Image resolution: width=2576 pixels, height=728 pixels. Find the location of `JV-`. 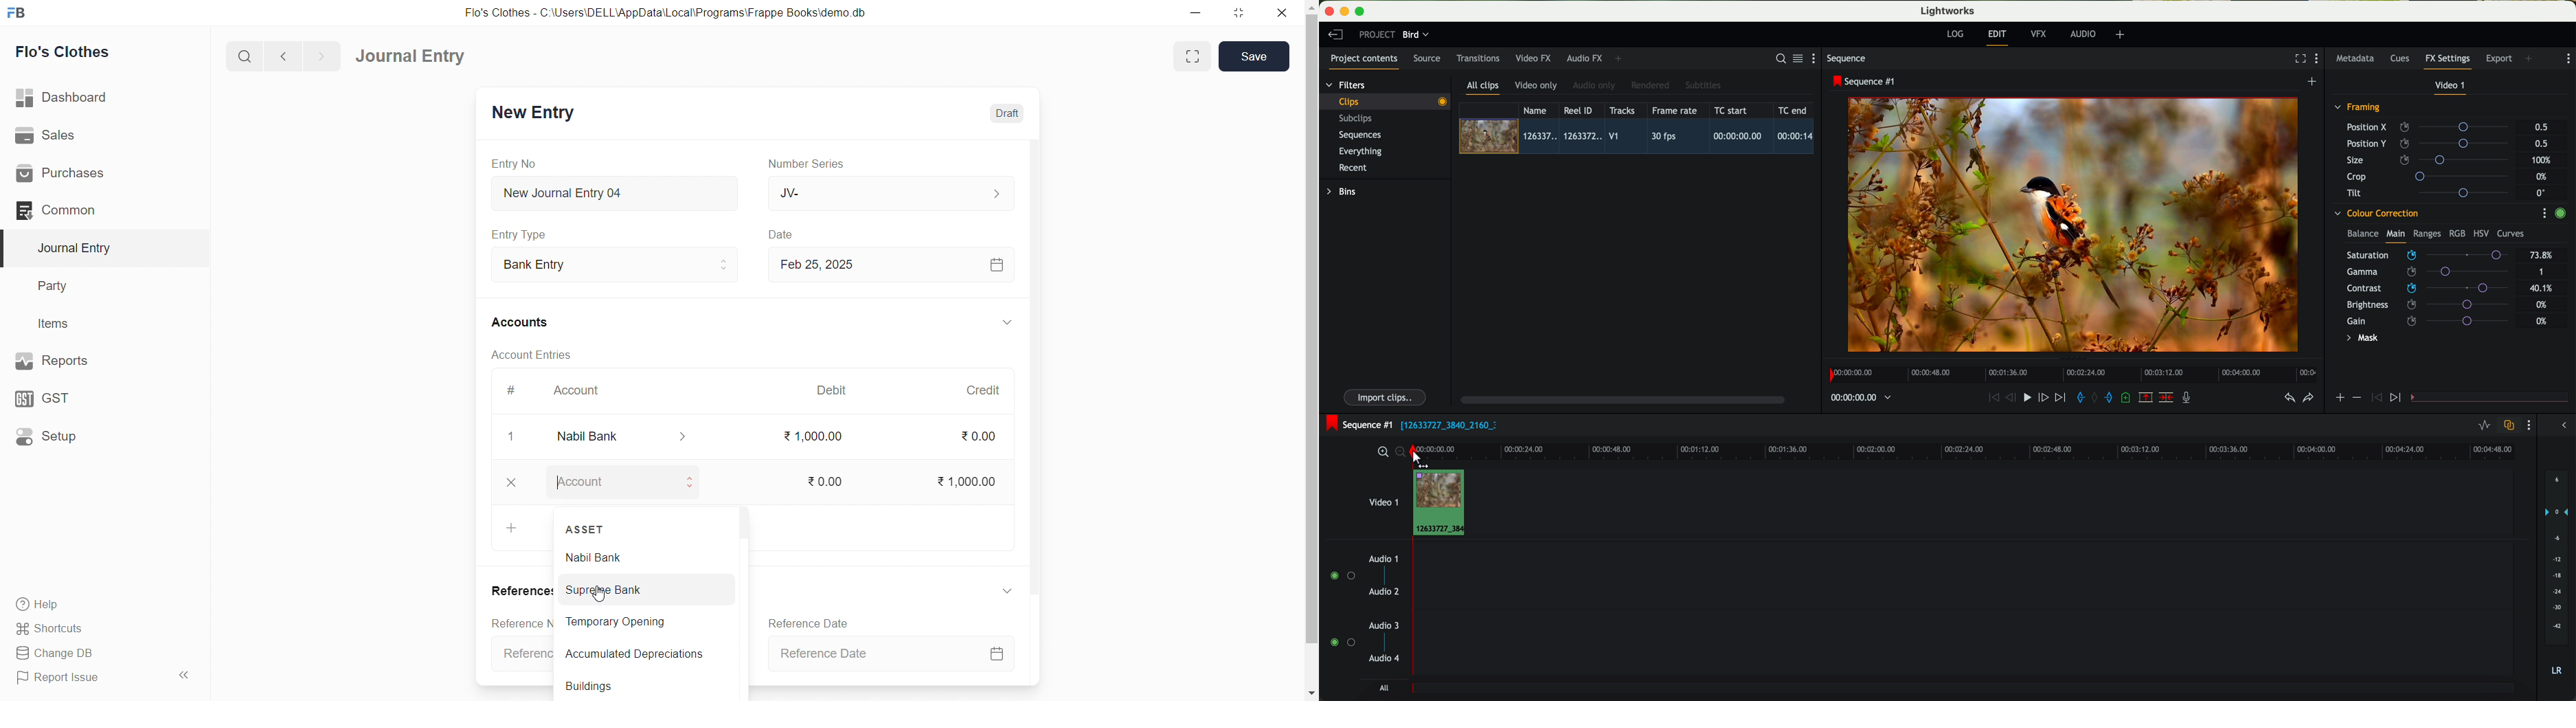

JV- is located at coordinates (896, 192).